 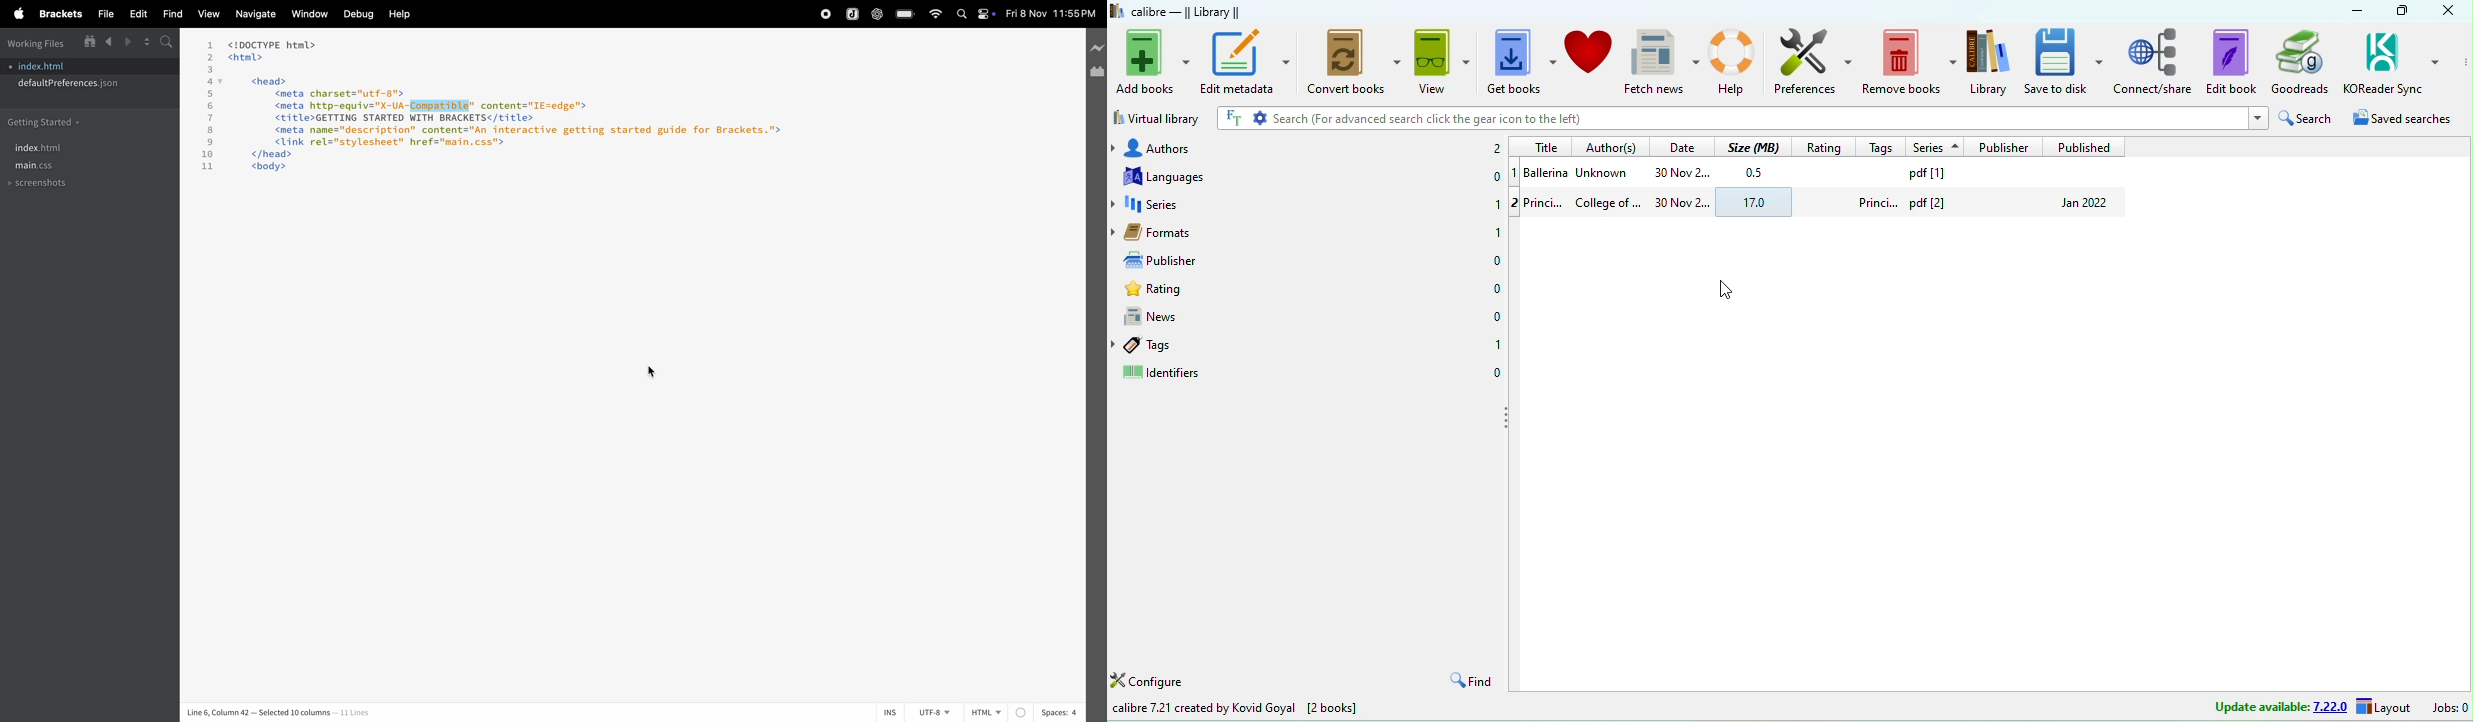 I want to click on apple menu, so click(x=17, y=14).